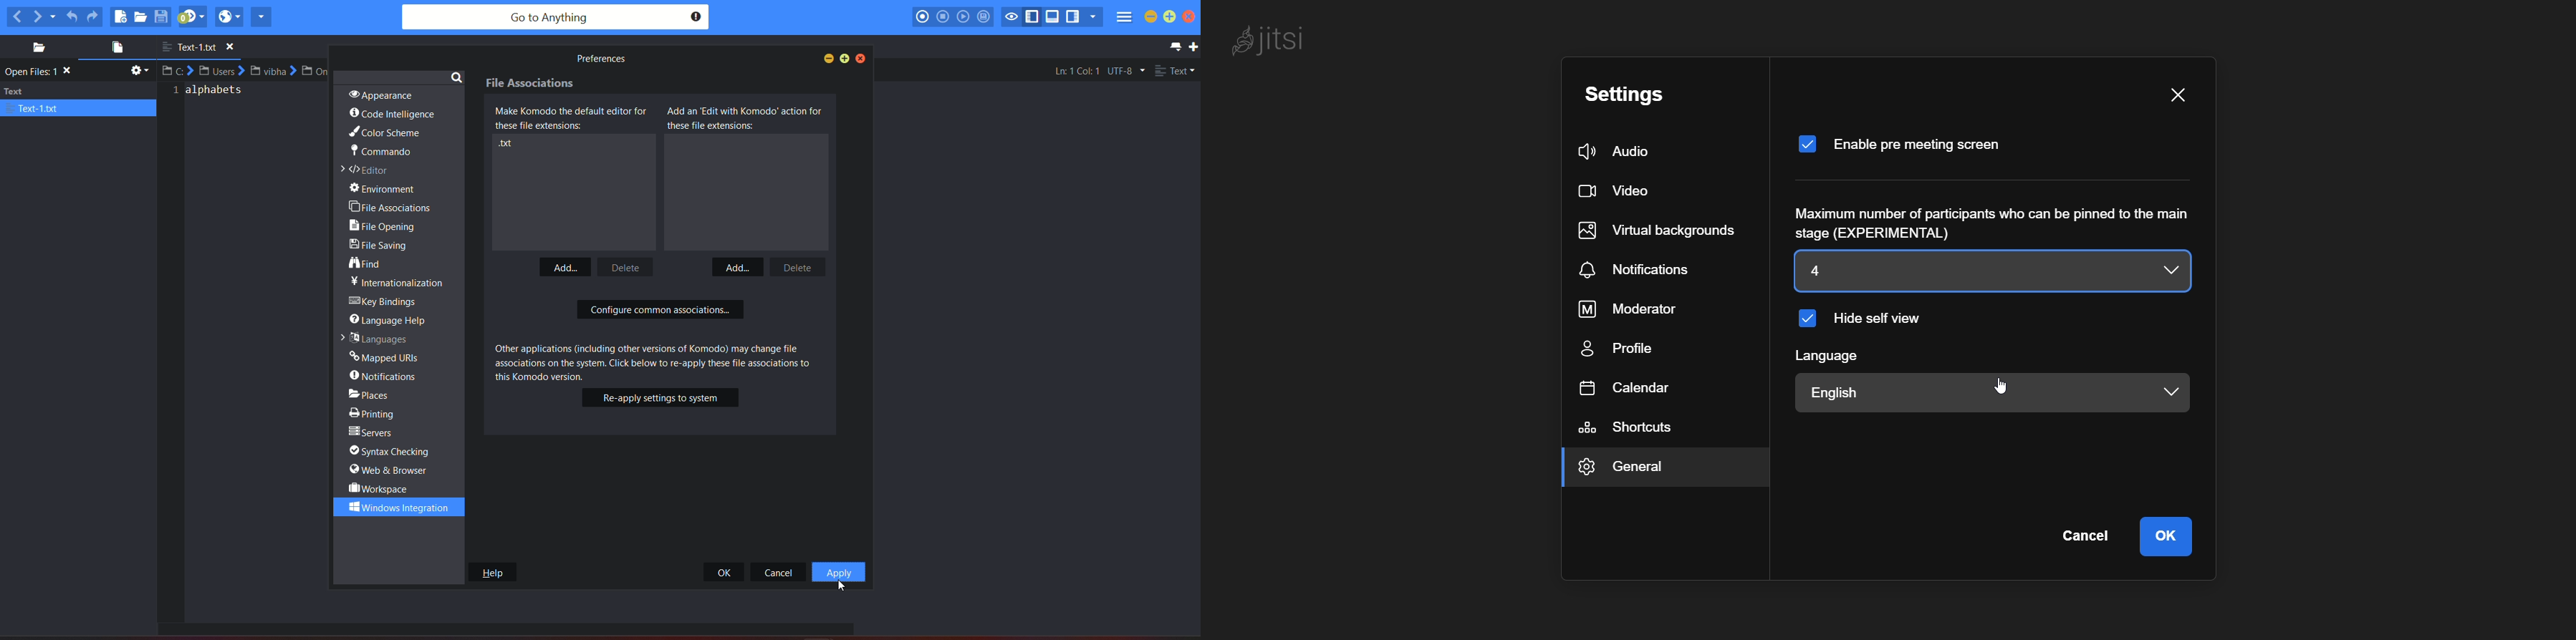 The image size is (2576, 644). I want to click on show/hide bottom pane, so click(1054, 18).